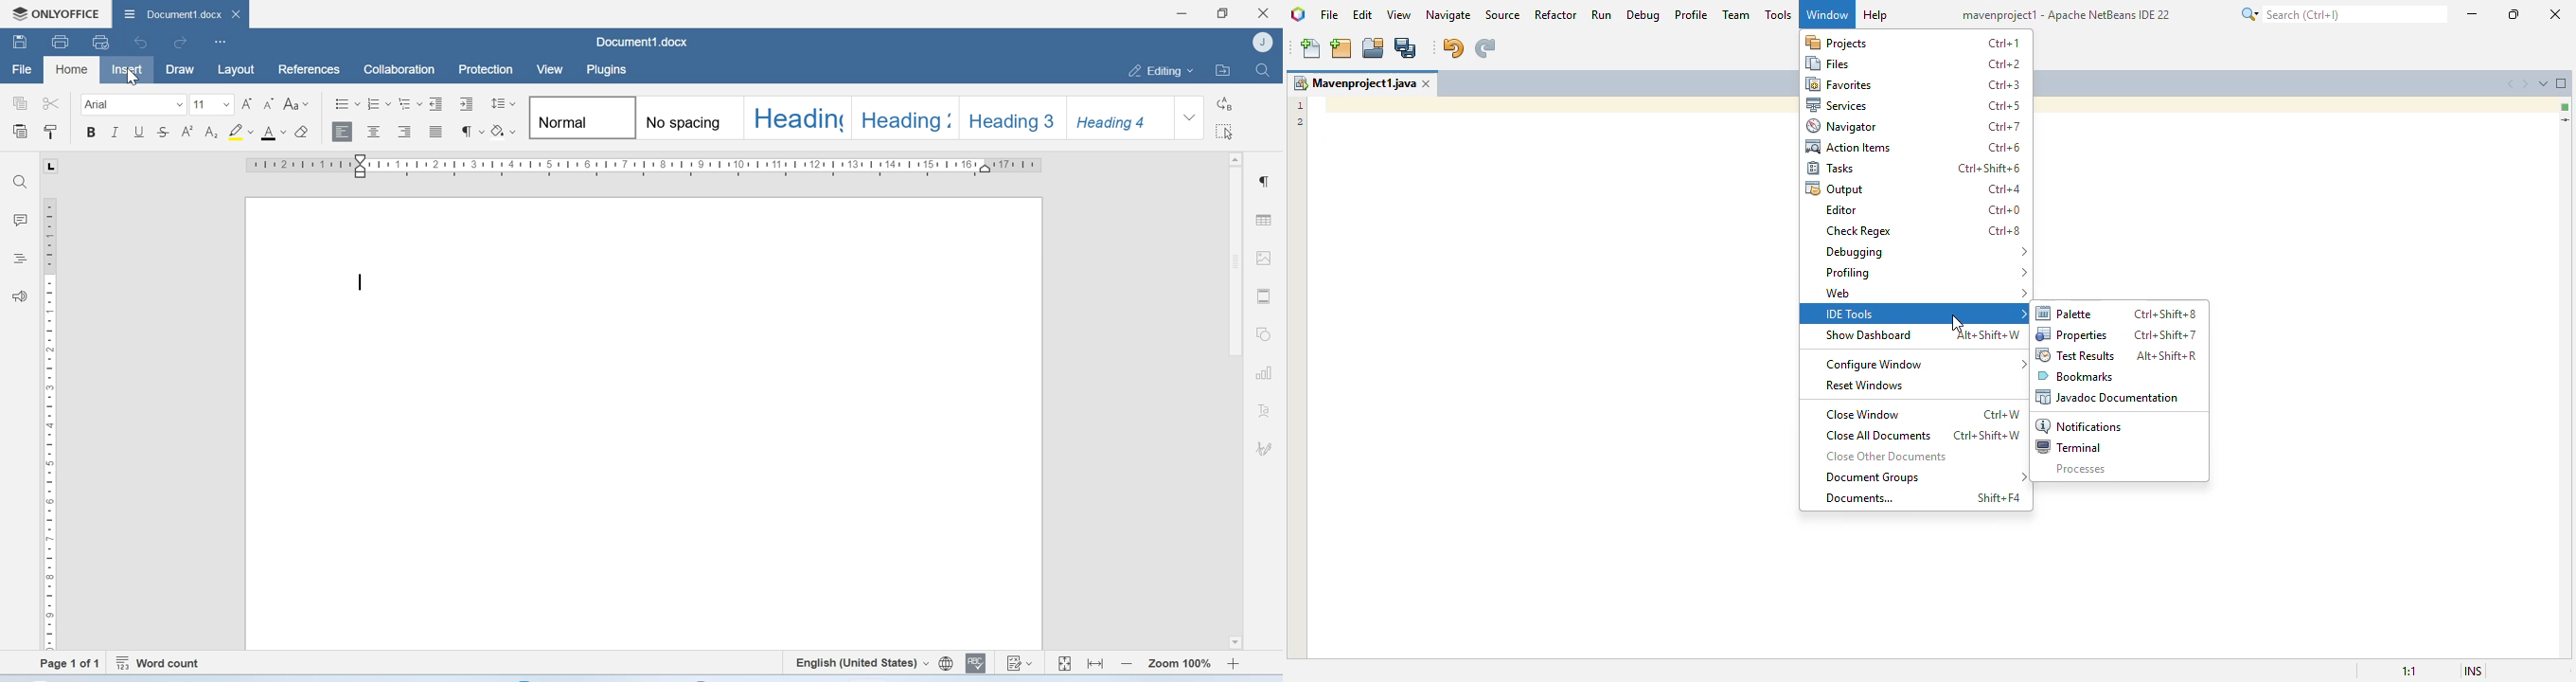 This screenshot has width=2576, height=700. What do you see at coordinates (410, 104) in the screenshot?
I see `Multilevel list` at bounding box center [410, 104].